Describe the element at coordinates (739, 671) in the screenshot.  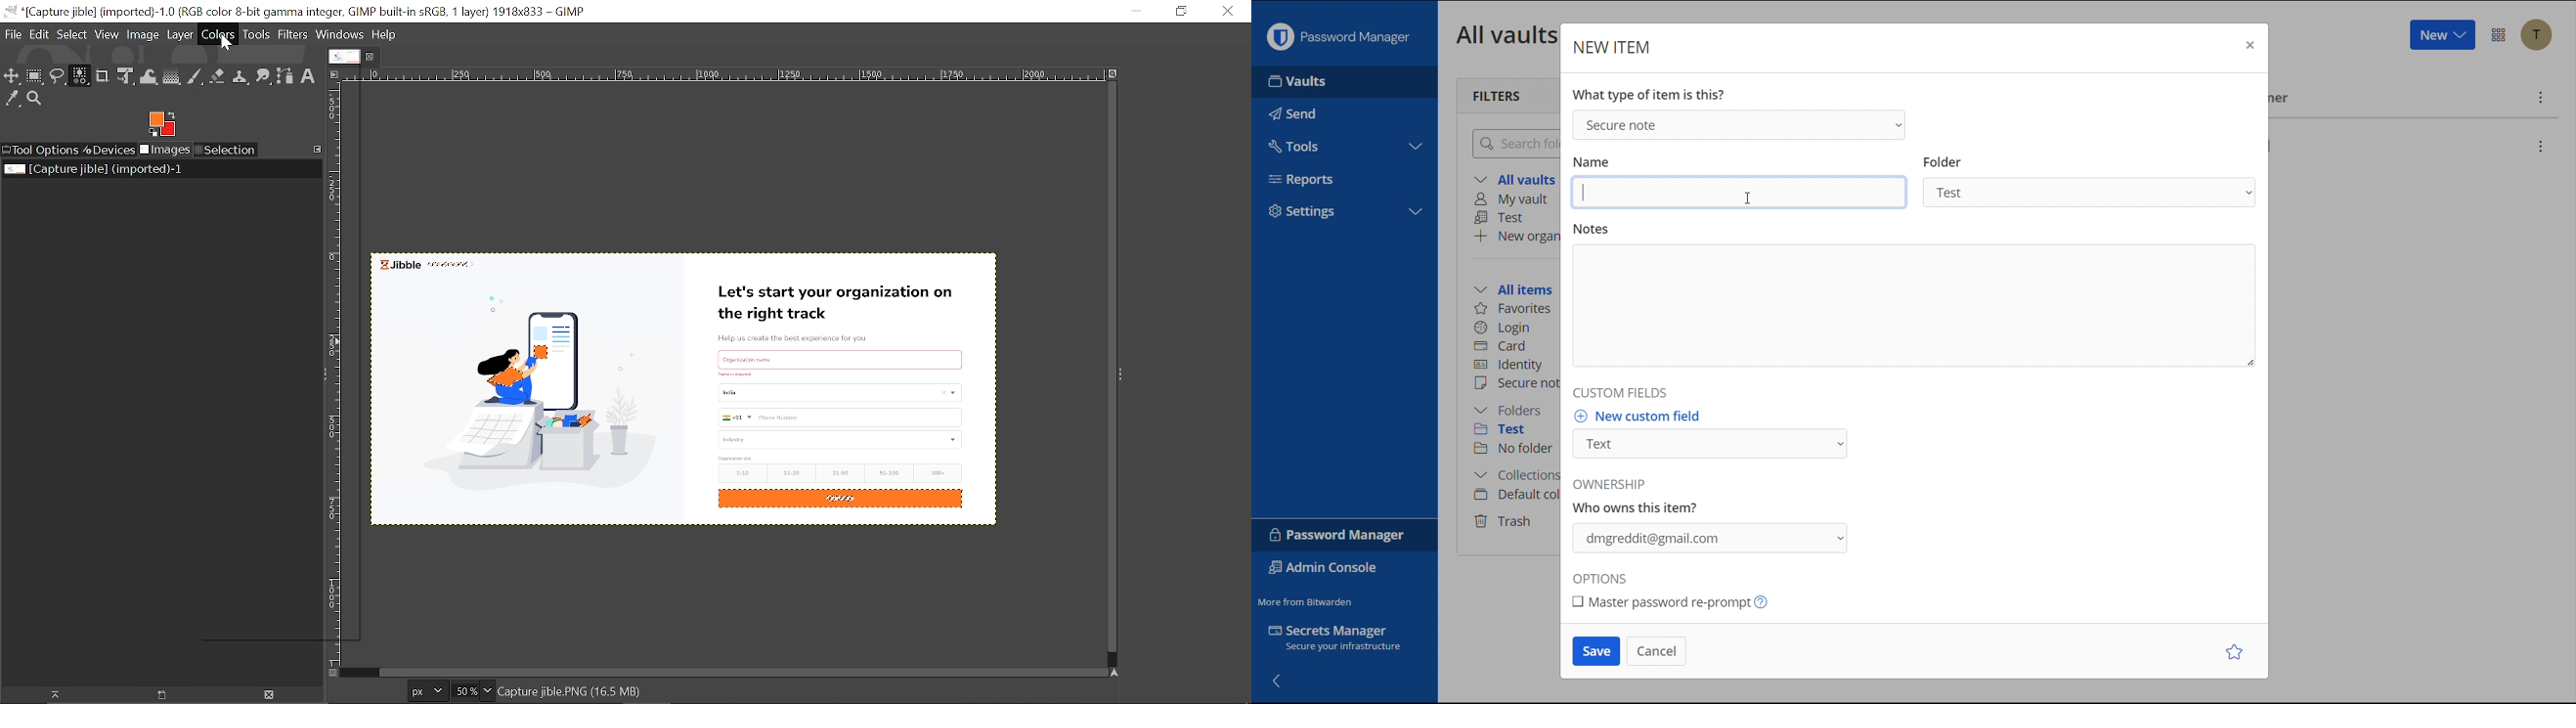
I see `Horizontal scrollbar` at that location.